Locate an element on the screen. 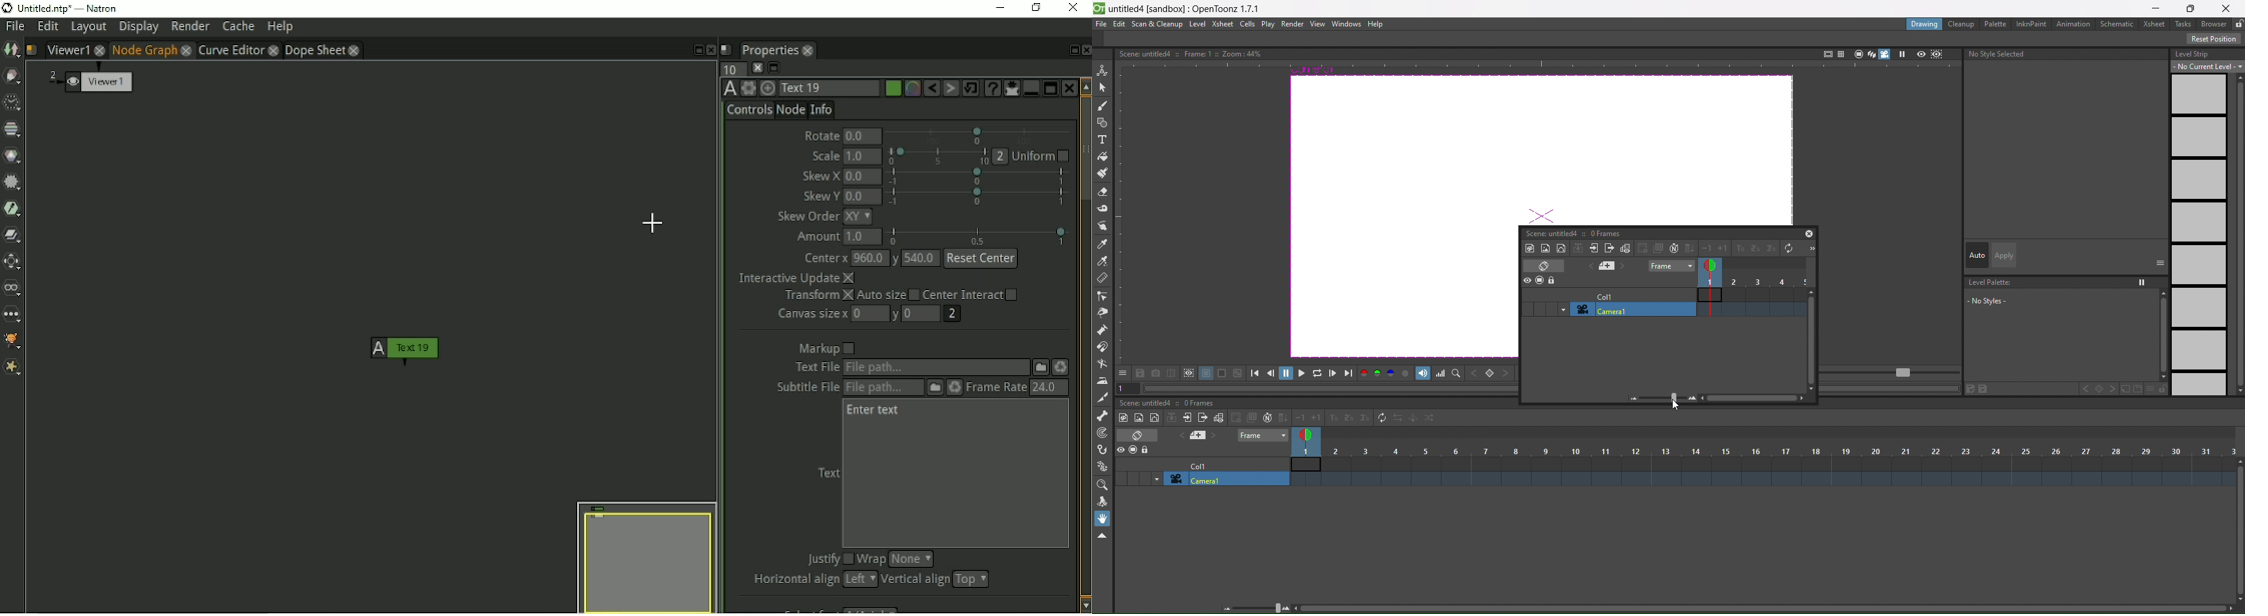 This screenshot has width=2268, height=616. ruler tool is located at coordinates (1101, 278).